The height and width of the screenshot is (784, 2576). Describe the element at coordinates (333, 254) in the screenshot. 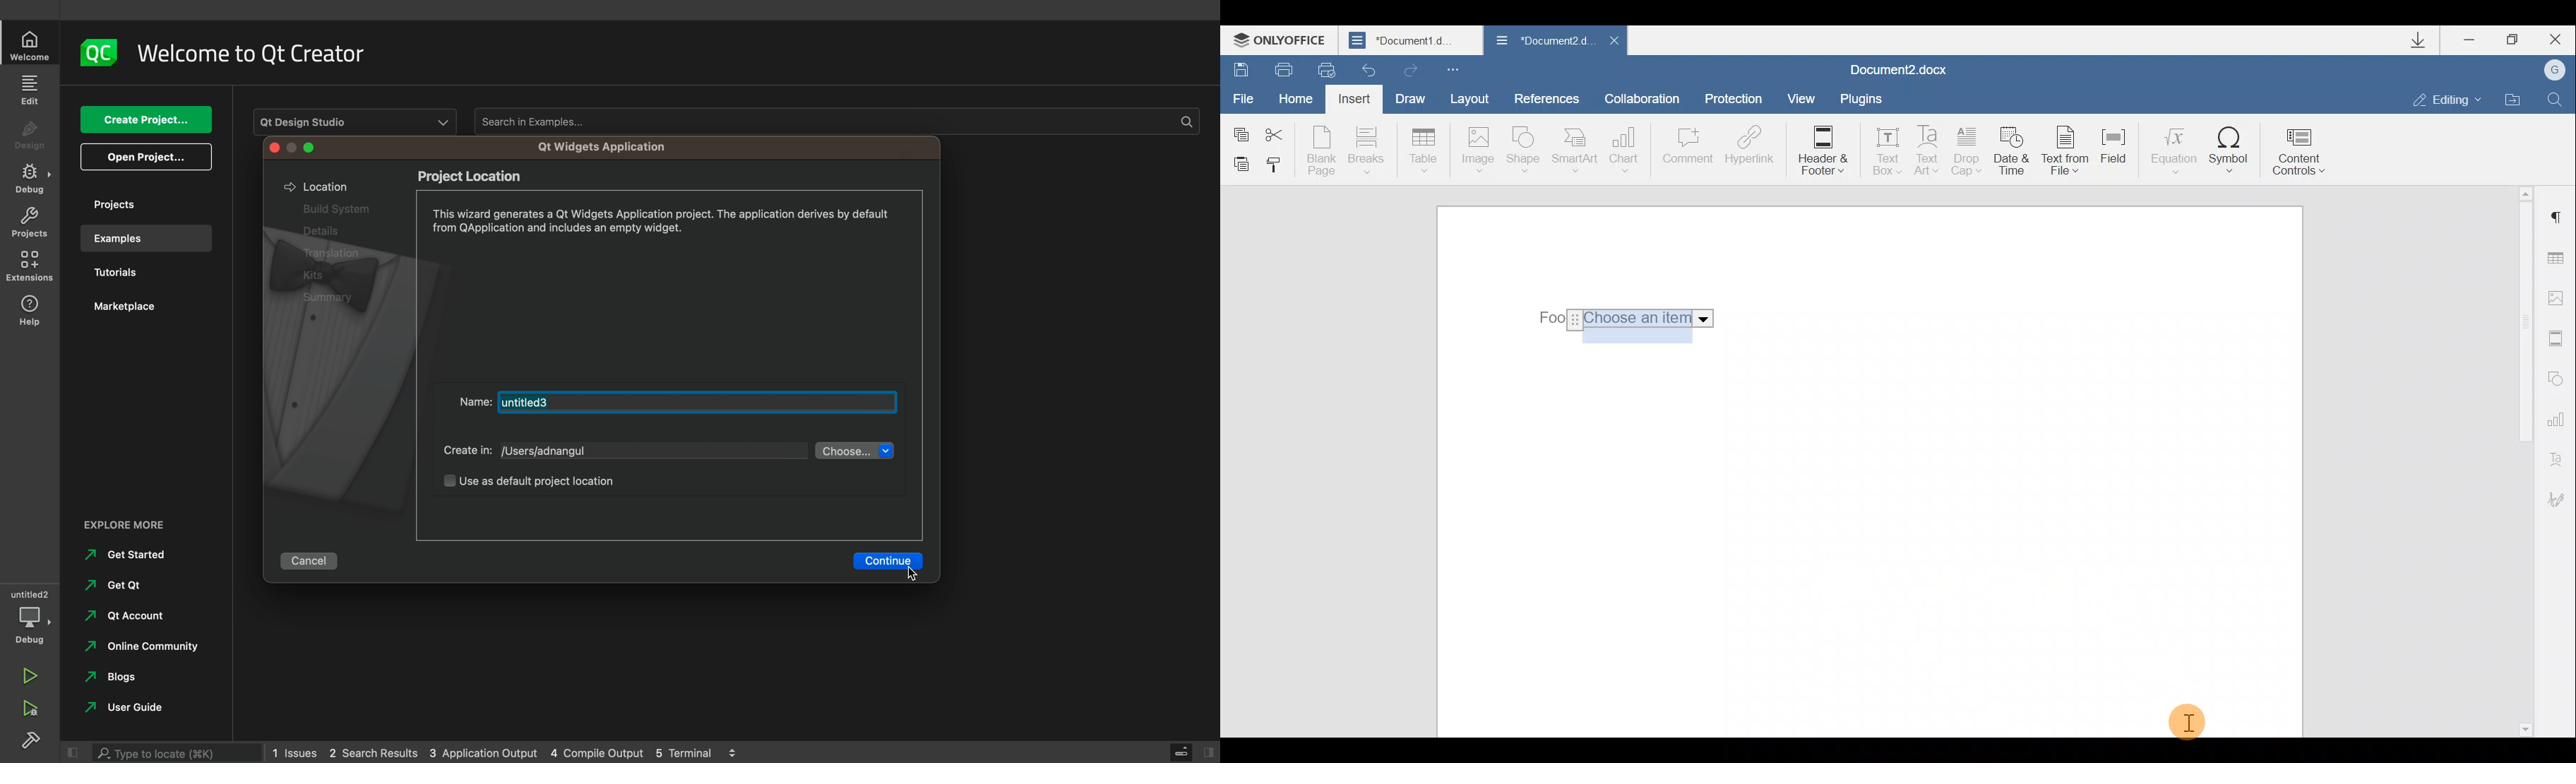

I see `` at that location.